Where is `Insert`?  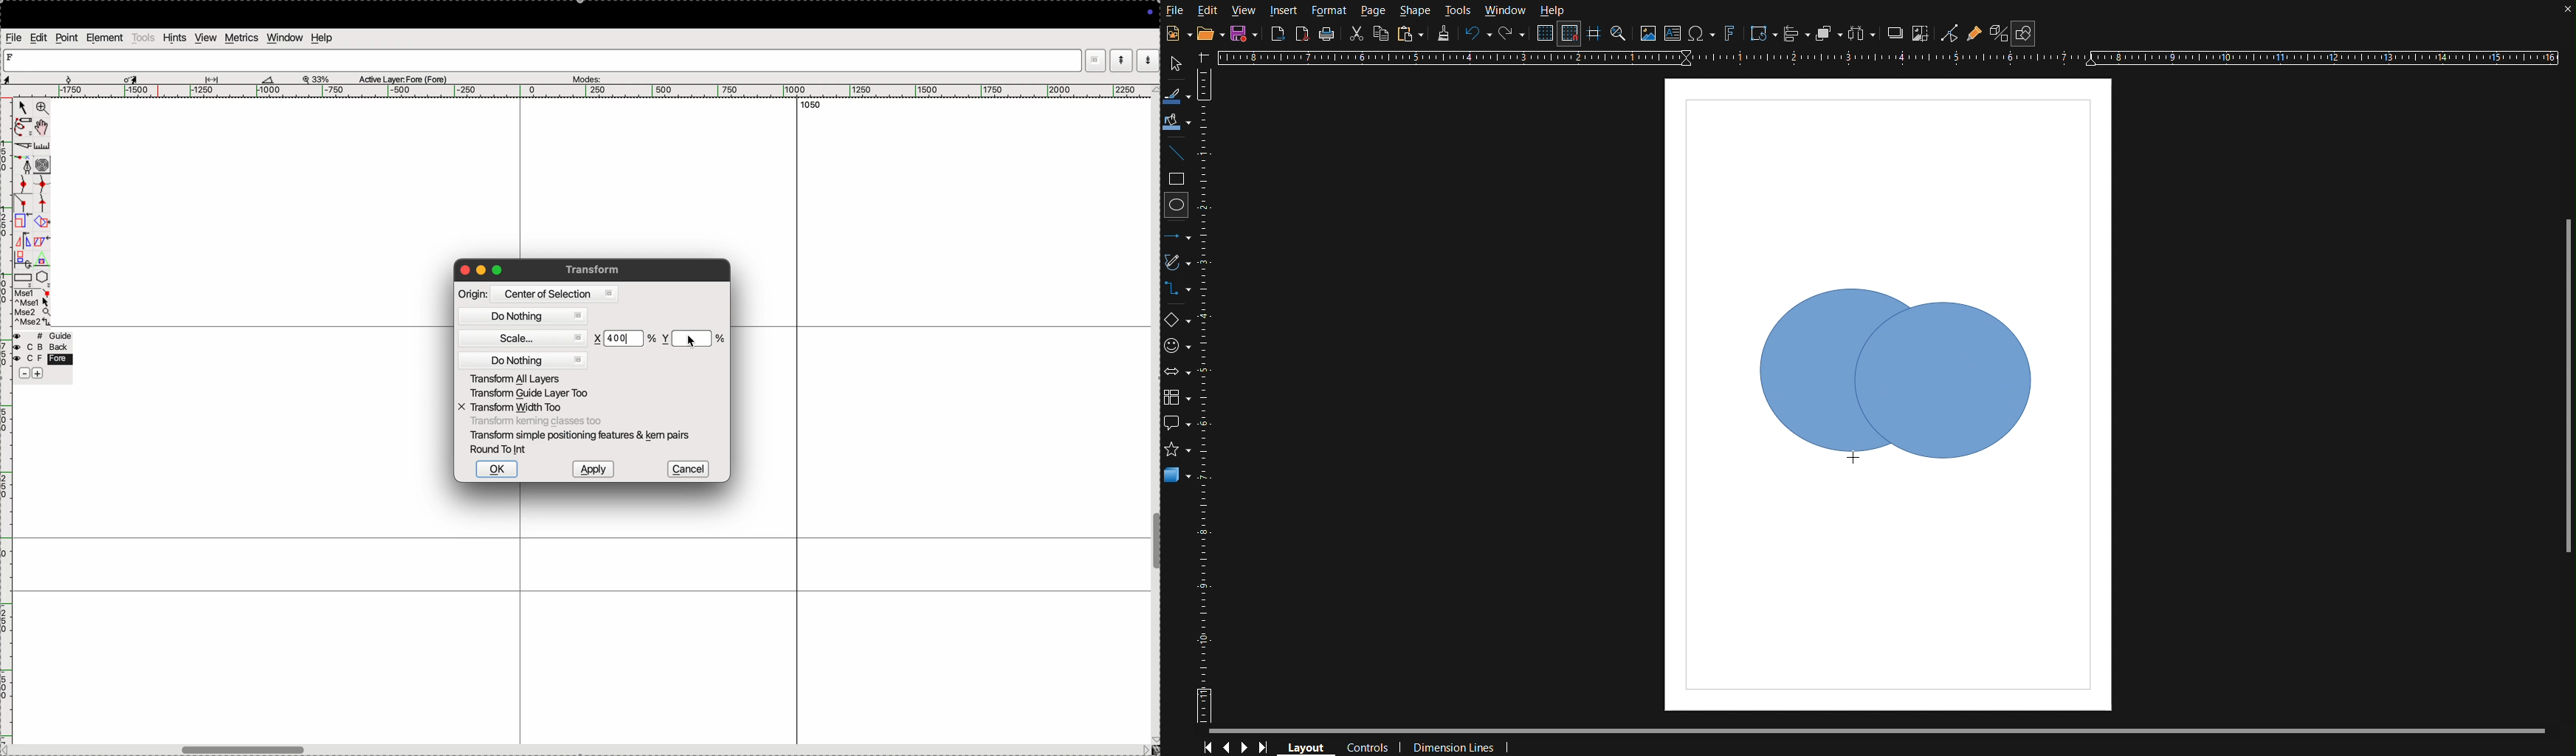
Insert is located at coordinates (1283, 9).